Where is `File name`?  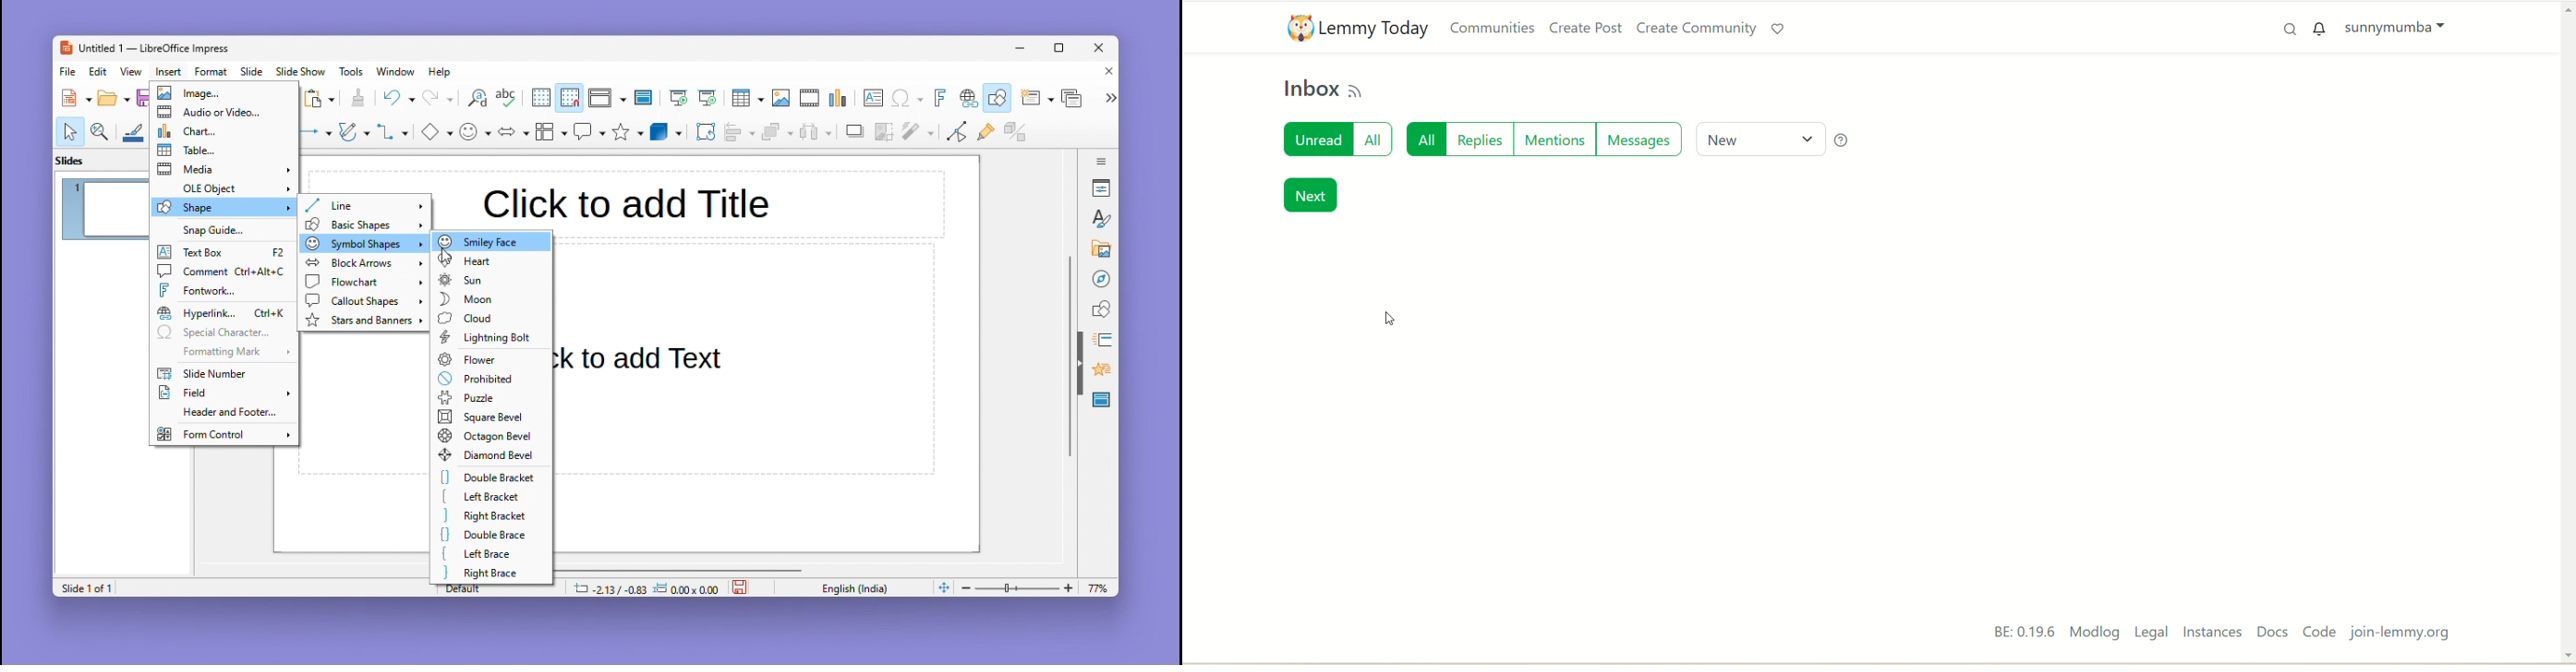
File name is located at coordinates (143, 49).